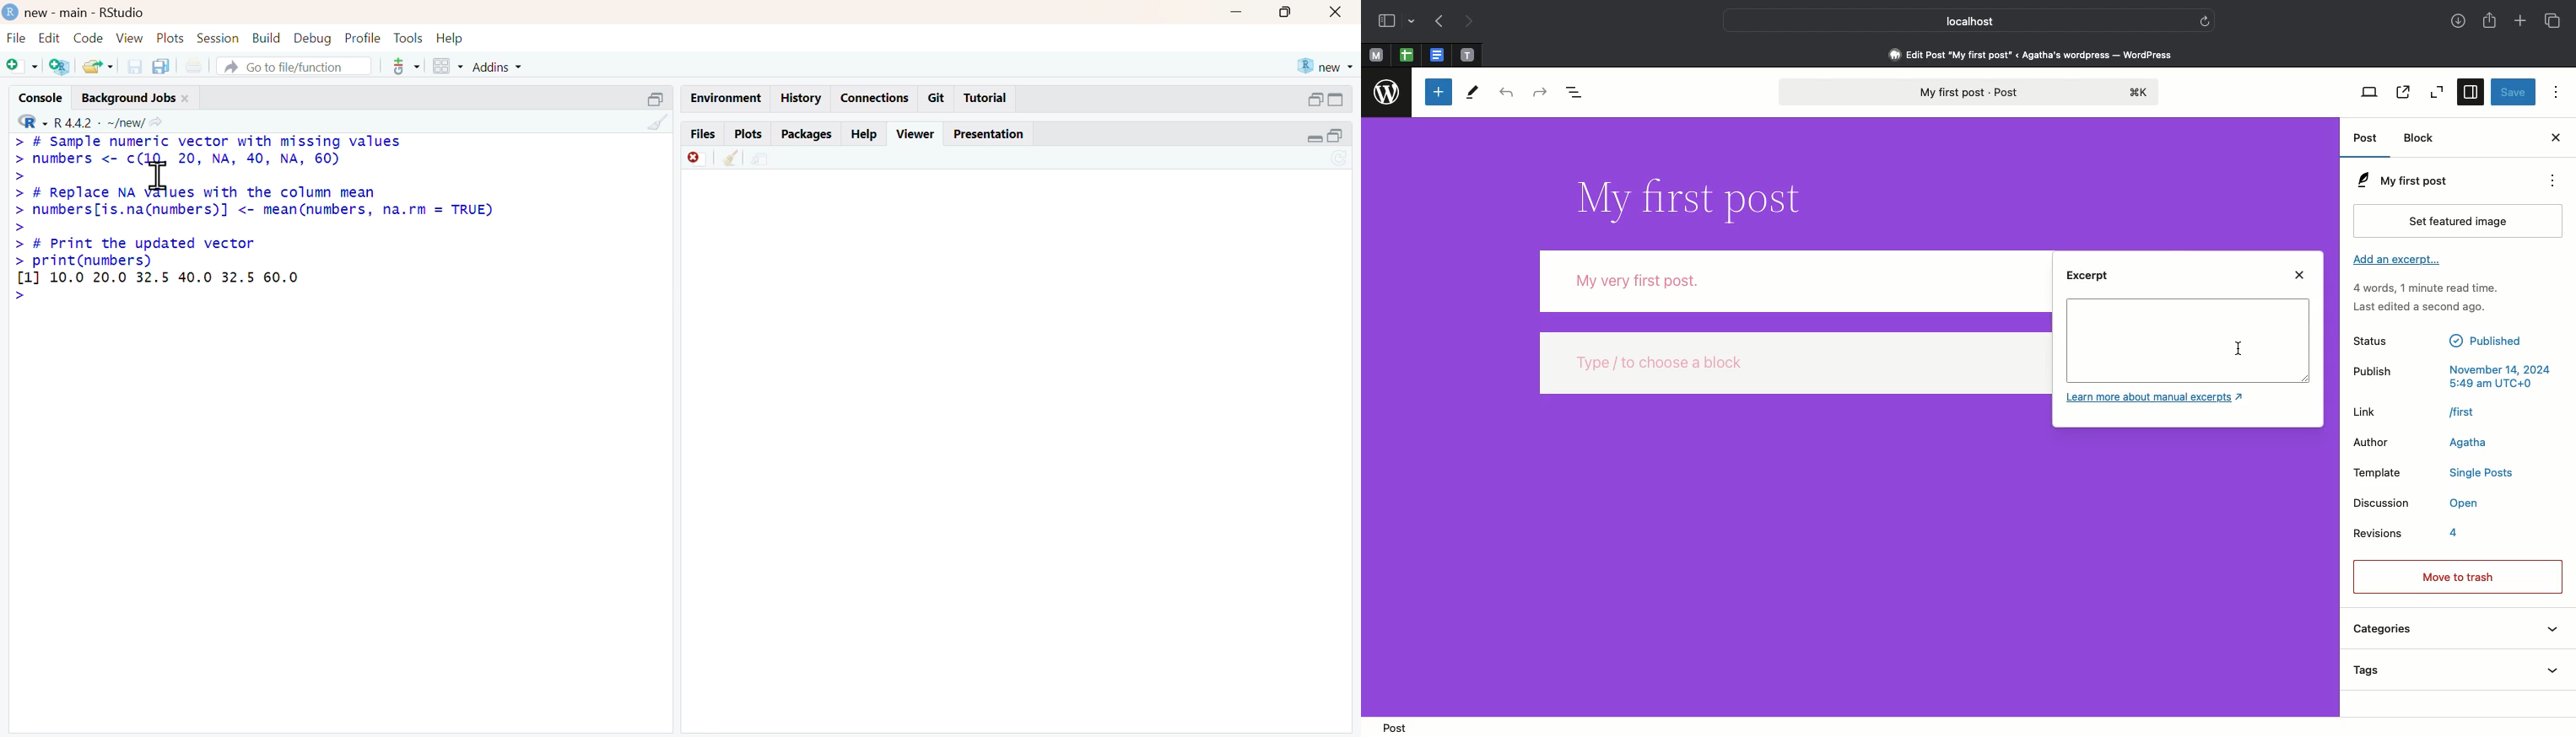 The width and height of the screenshot is (2576, 756). What do you see at coordinates (172, 39) in the screenshot?
I see `plots` at bounding box center [172, 39].